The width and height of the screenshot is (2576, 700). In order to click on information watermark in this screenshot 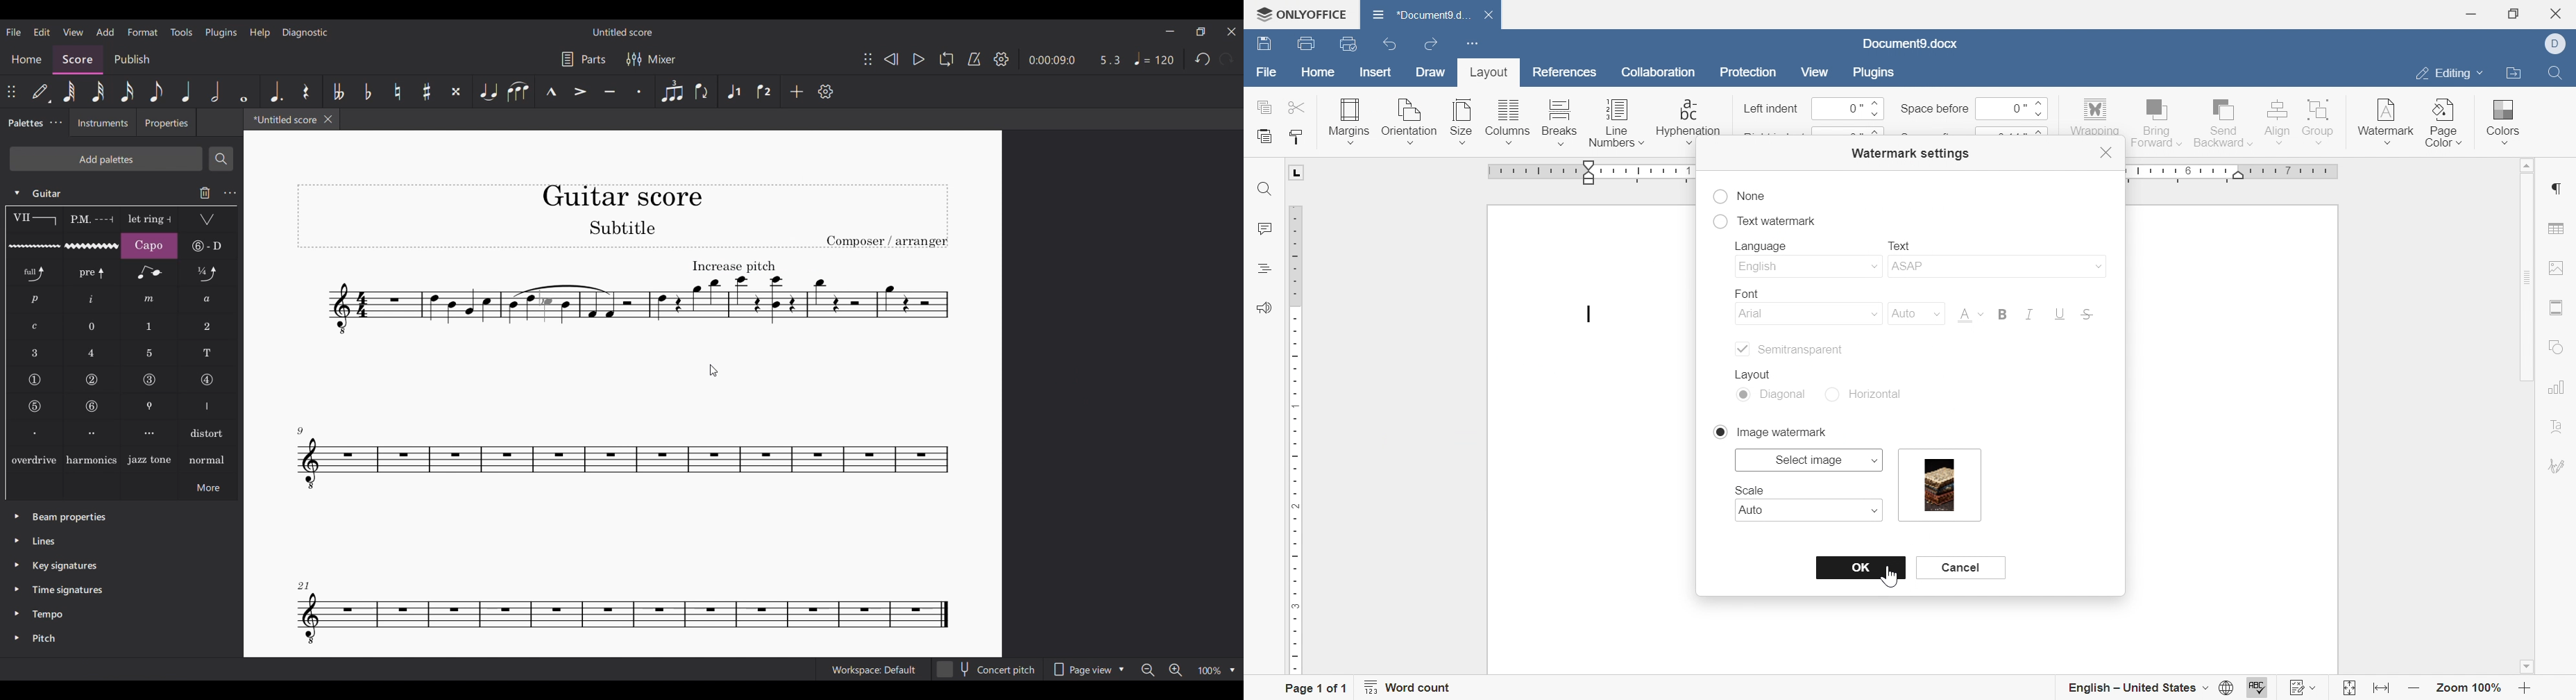, I will do `click(1940, 484)`.